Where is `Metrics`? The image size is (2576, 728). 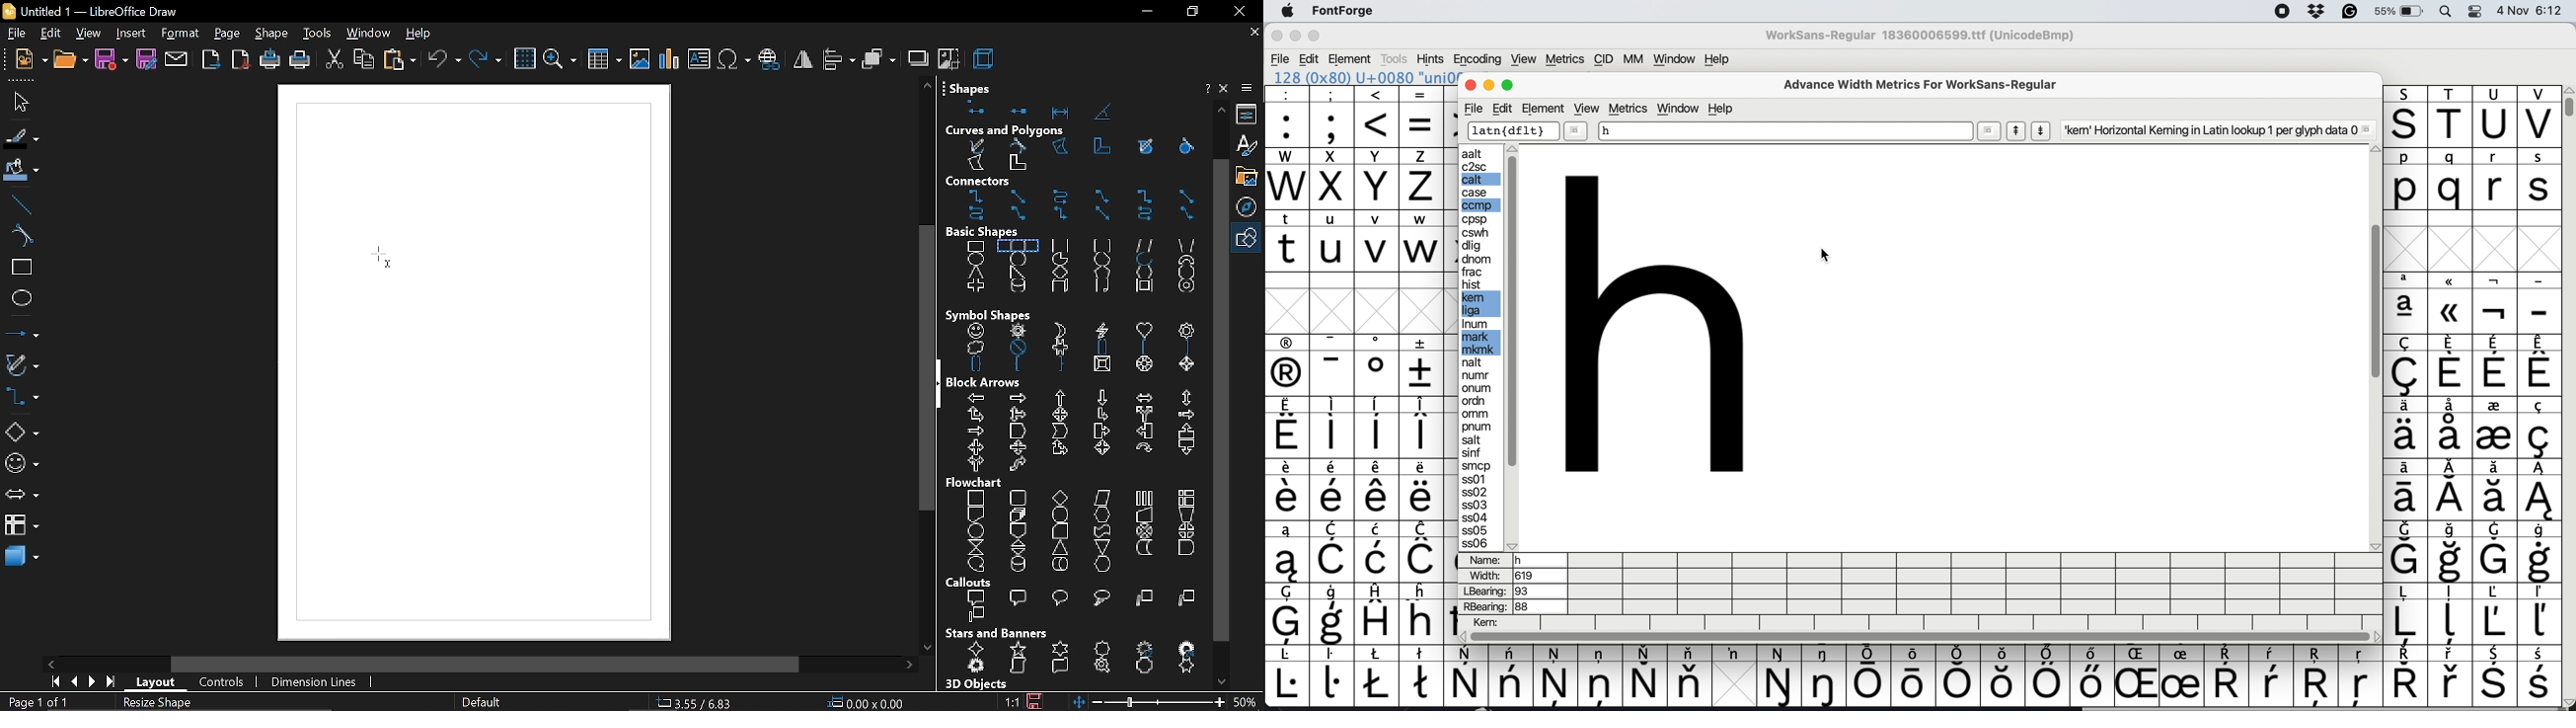 Metrics is located at coordinates (1566, 58).